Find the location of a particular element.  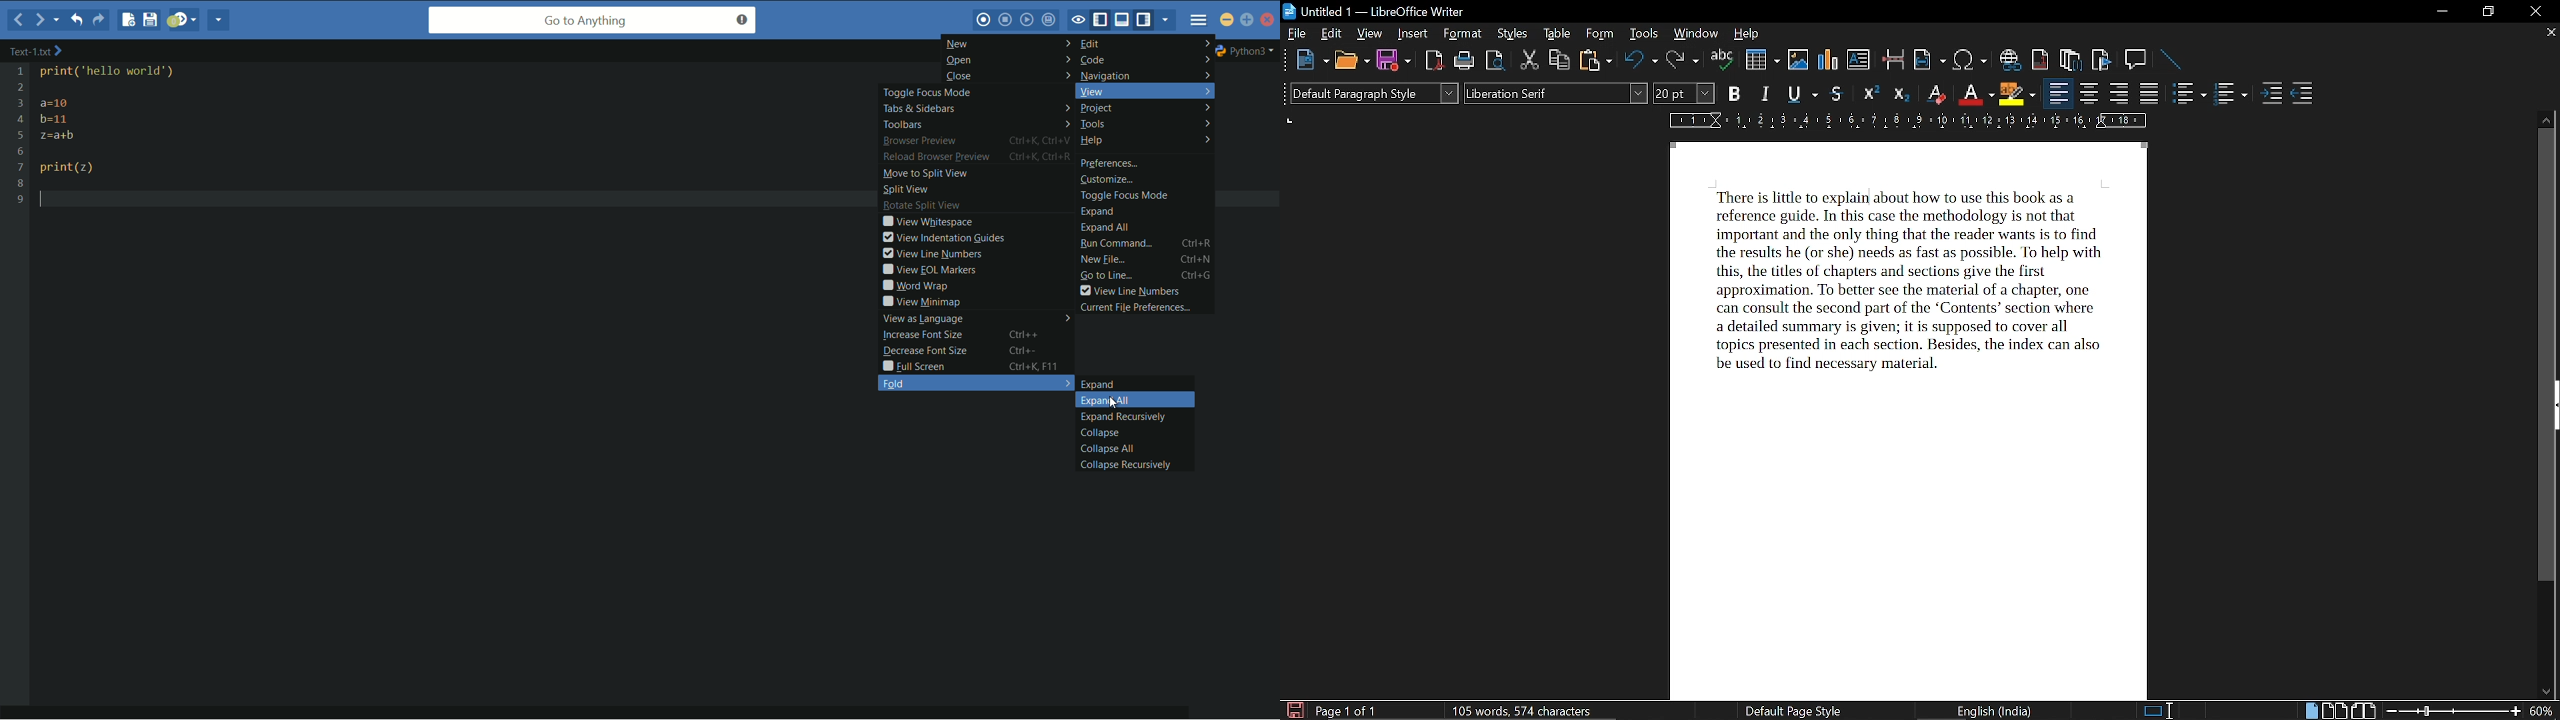

italic is located at coordinates (1767, 94).